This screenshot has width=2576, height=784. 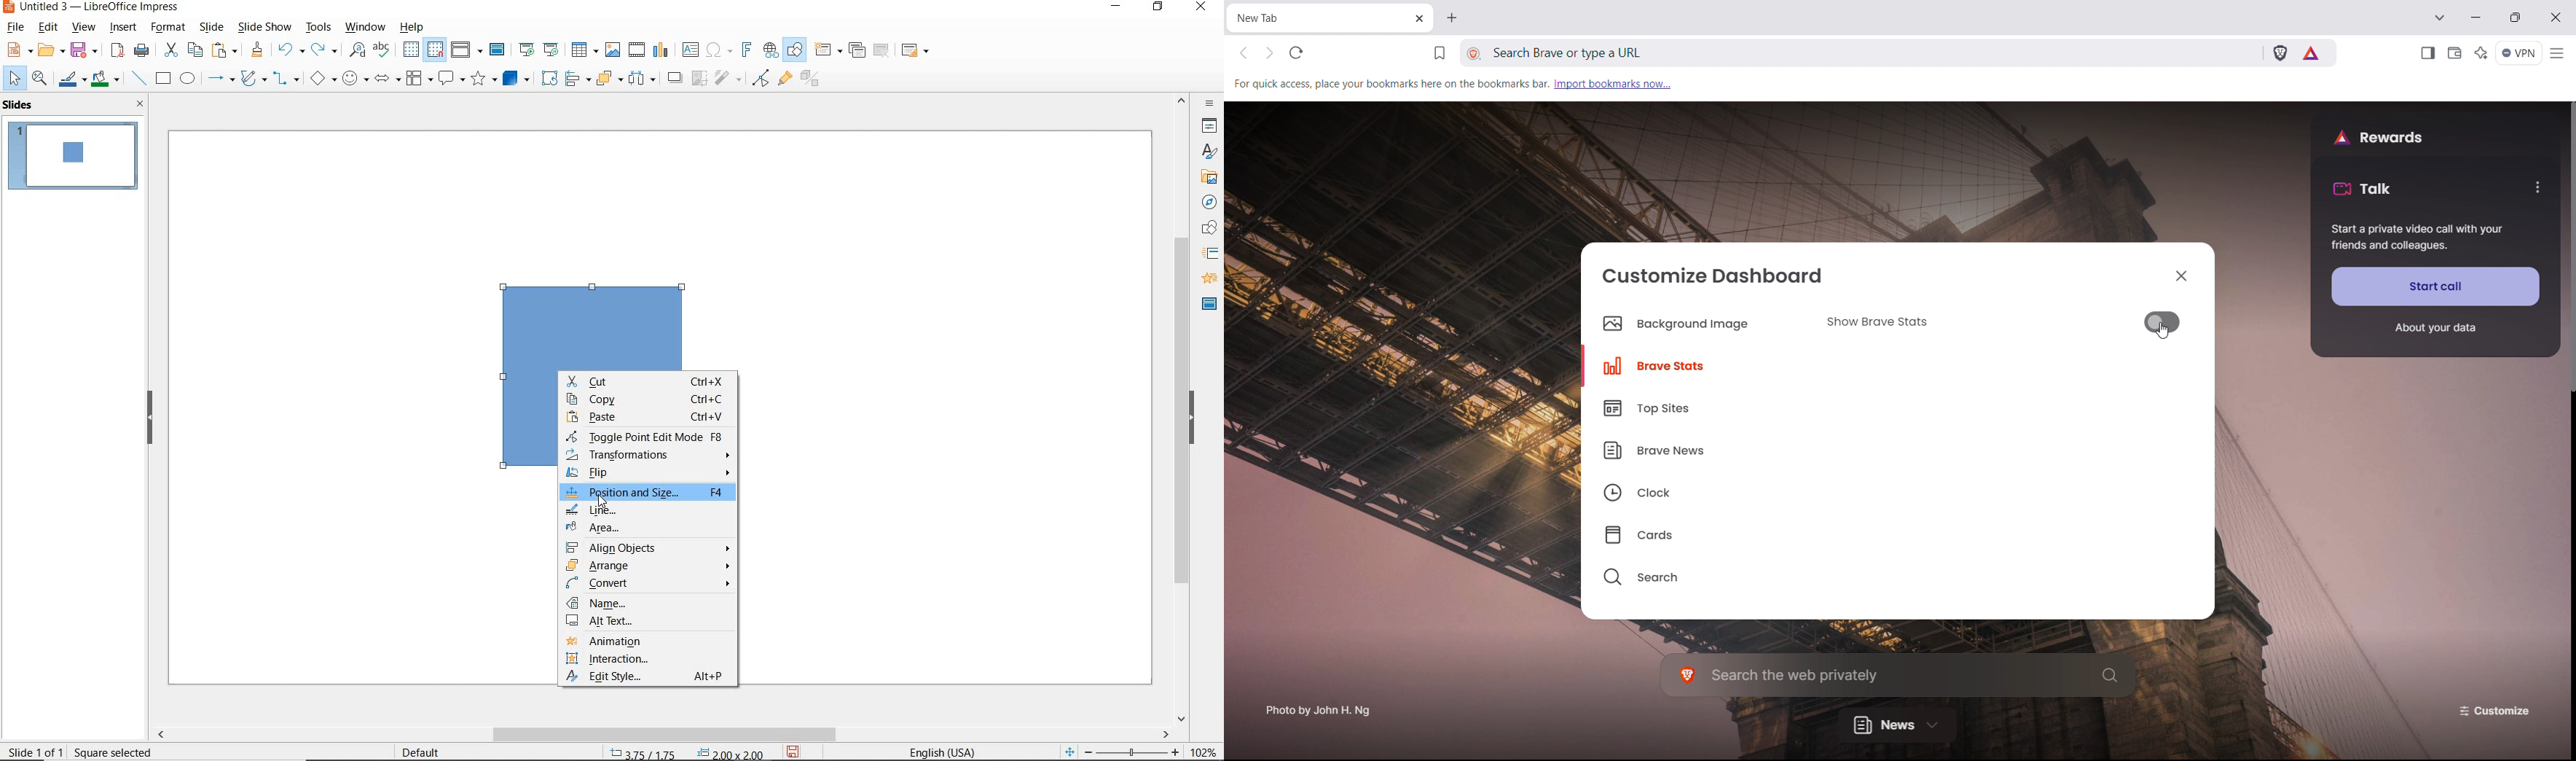 I want to click on FLIP, so click(x=650, y=474).